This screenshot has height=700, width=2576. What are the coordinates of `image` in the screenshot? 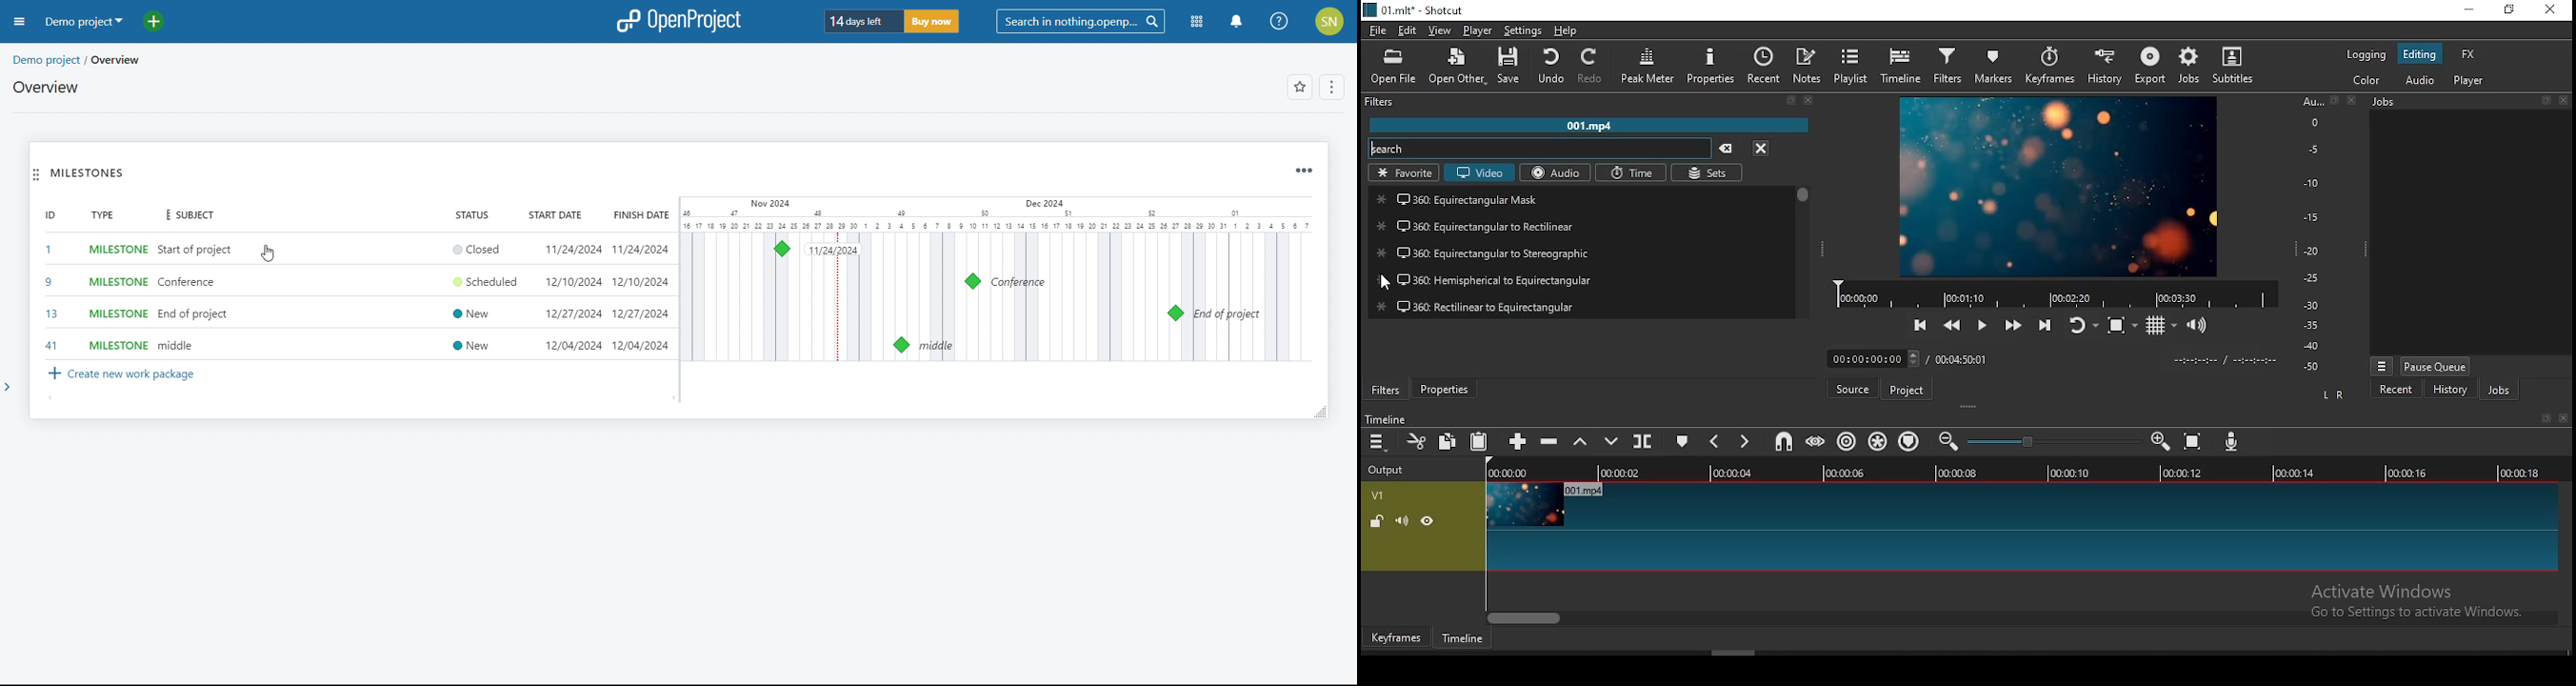 It's located at (2060, 186).